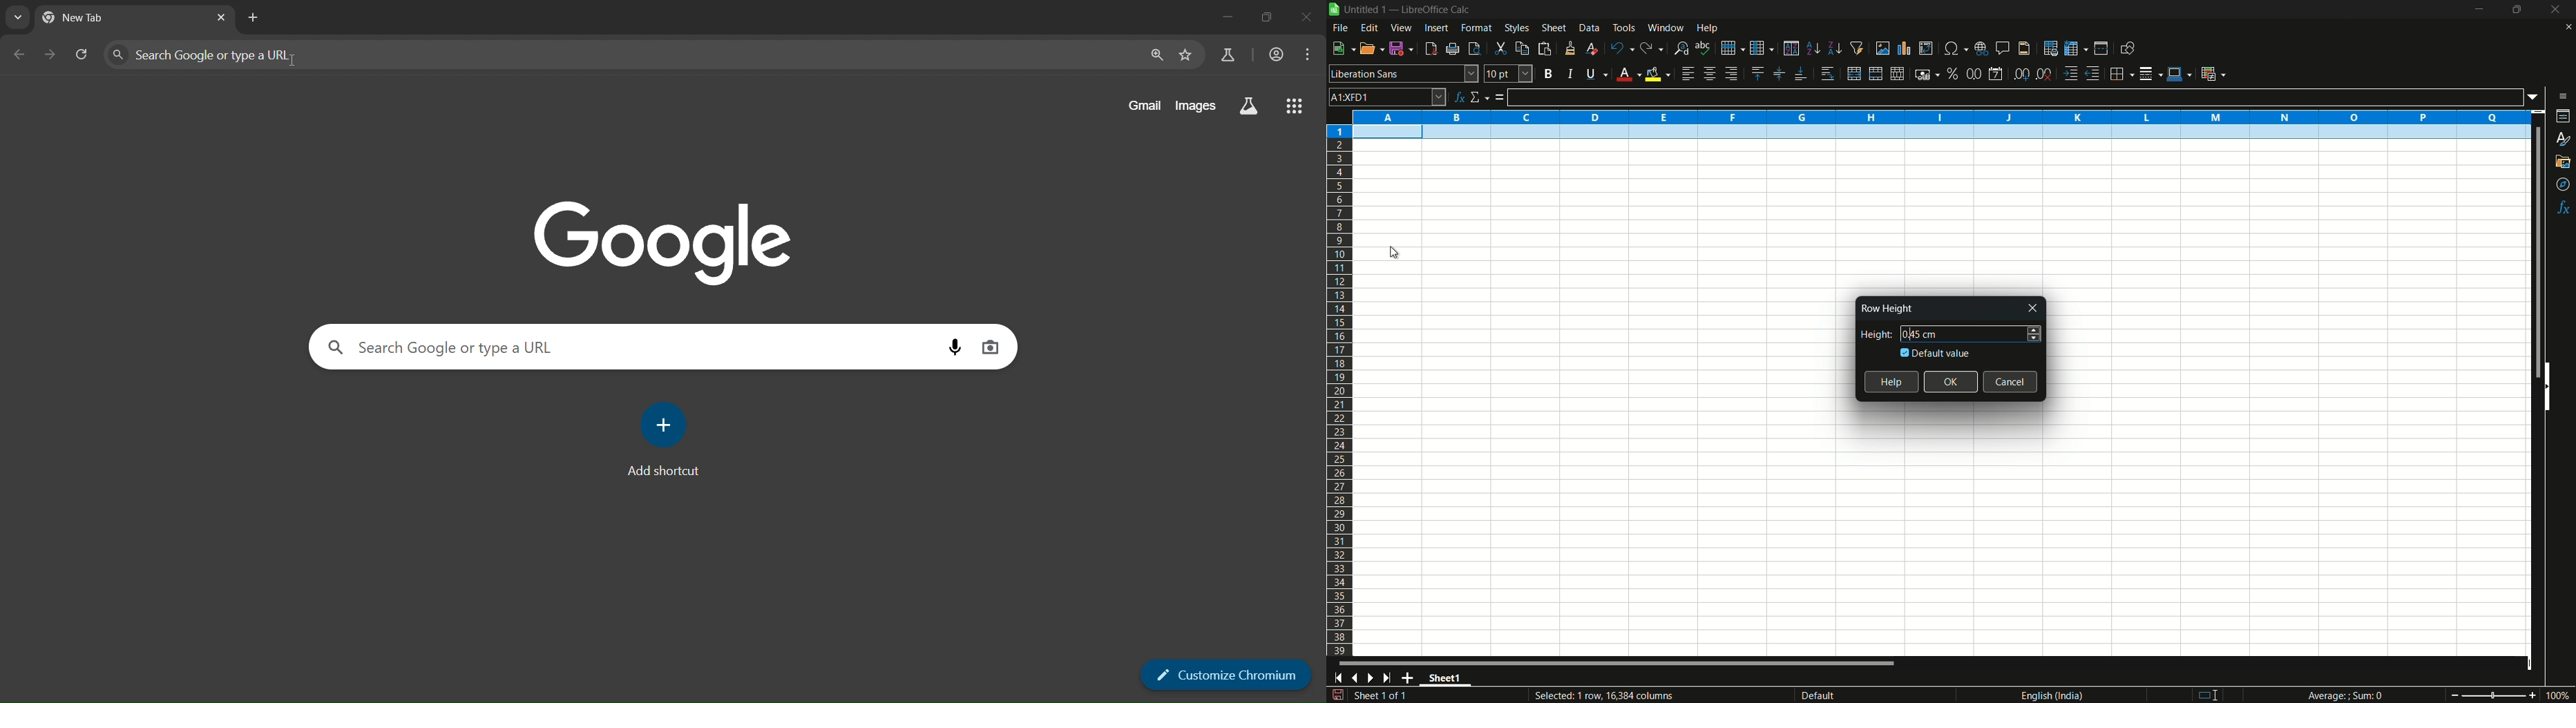  I want to click on styles menu, so click(1517, 28).